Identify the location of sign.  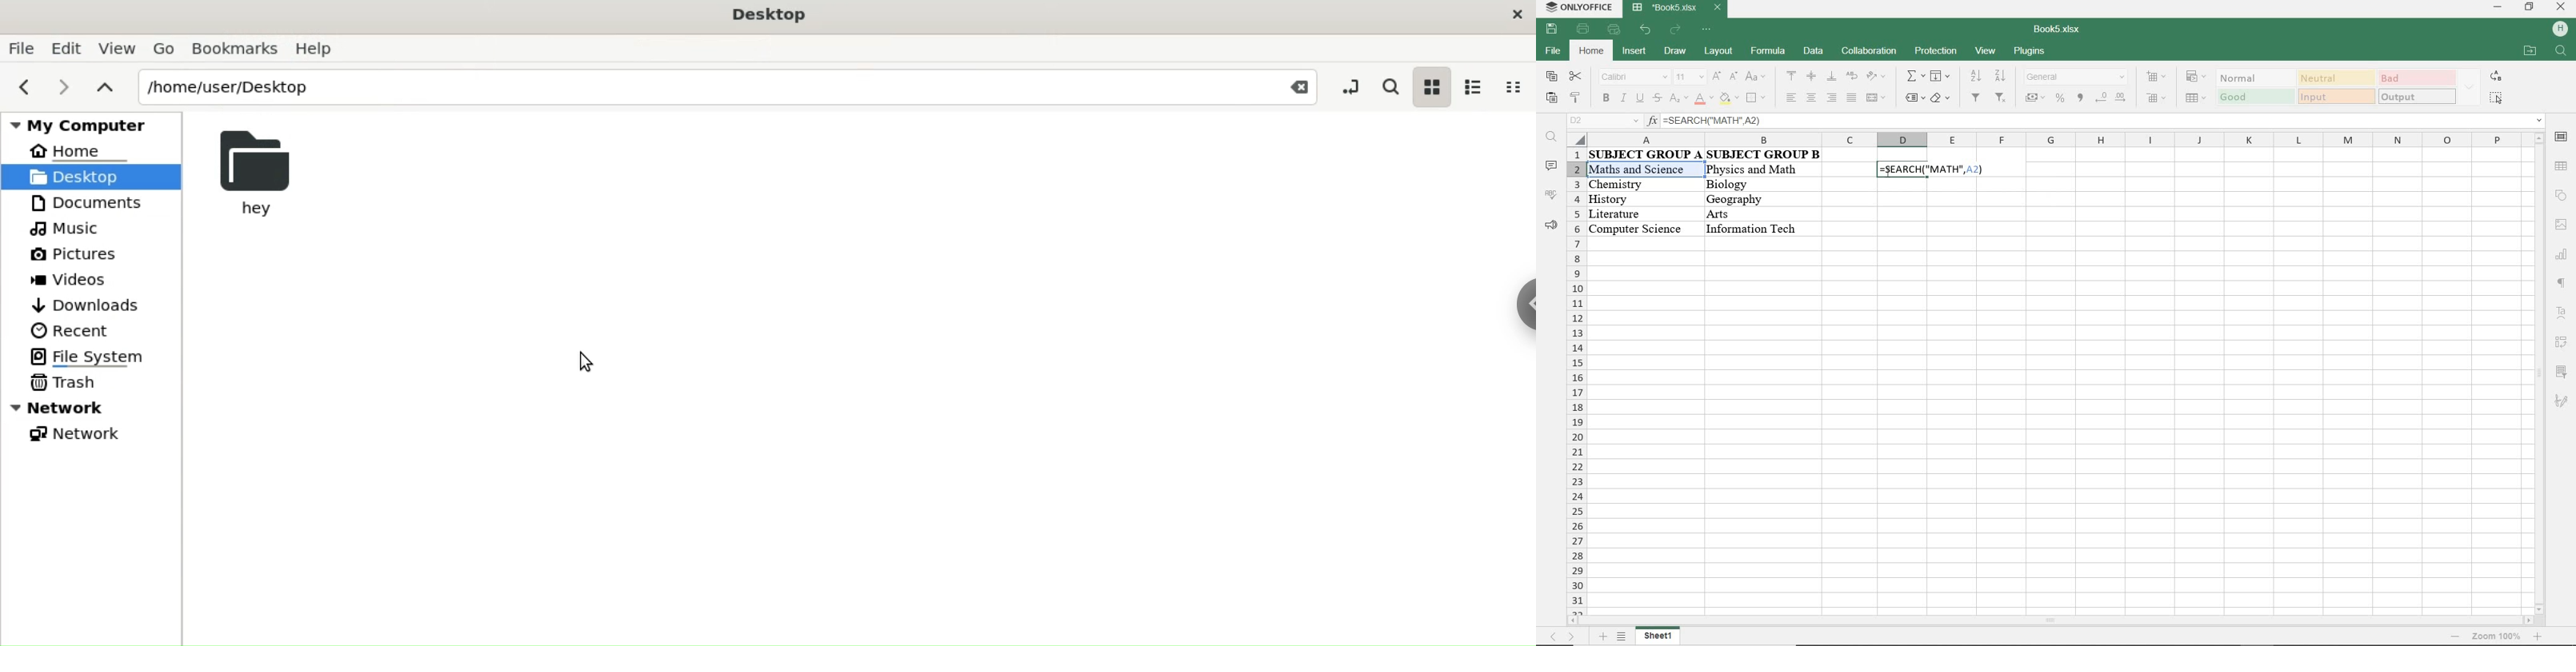
(2560, 197).